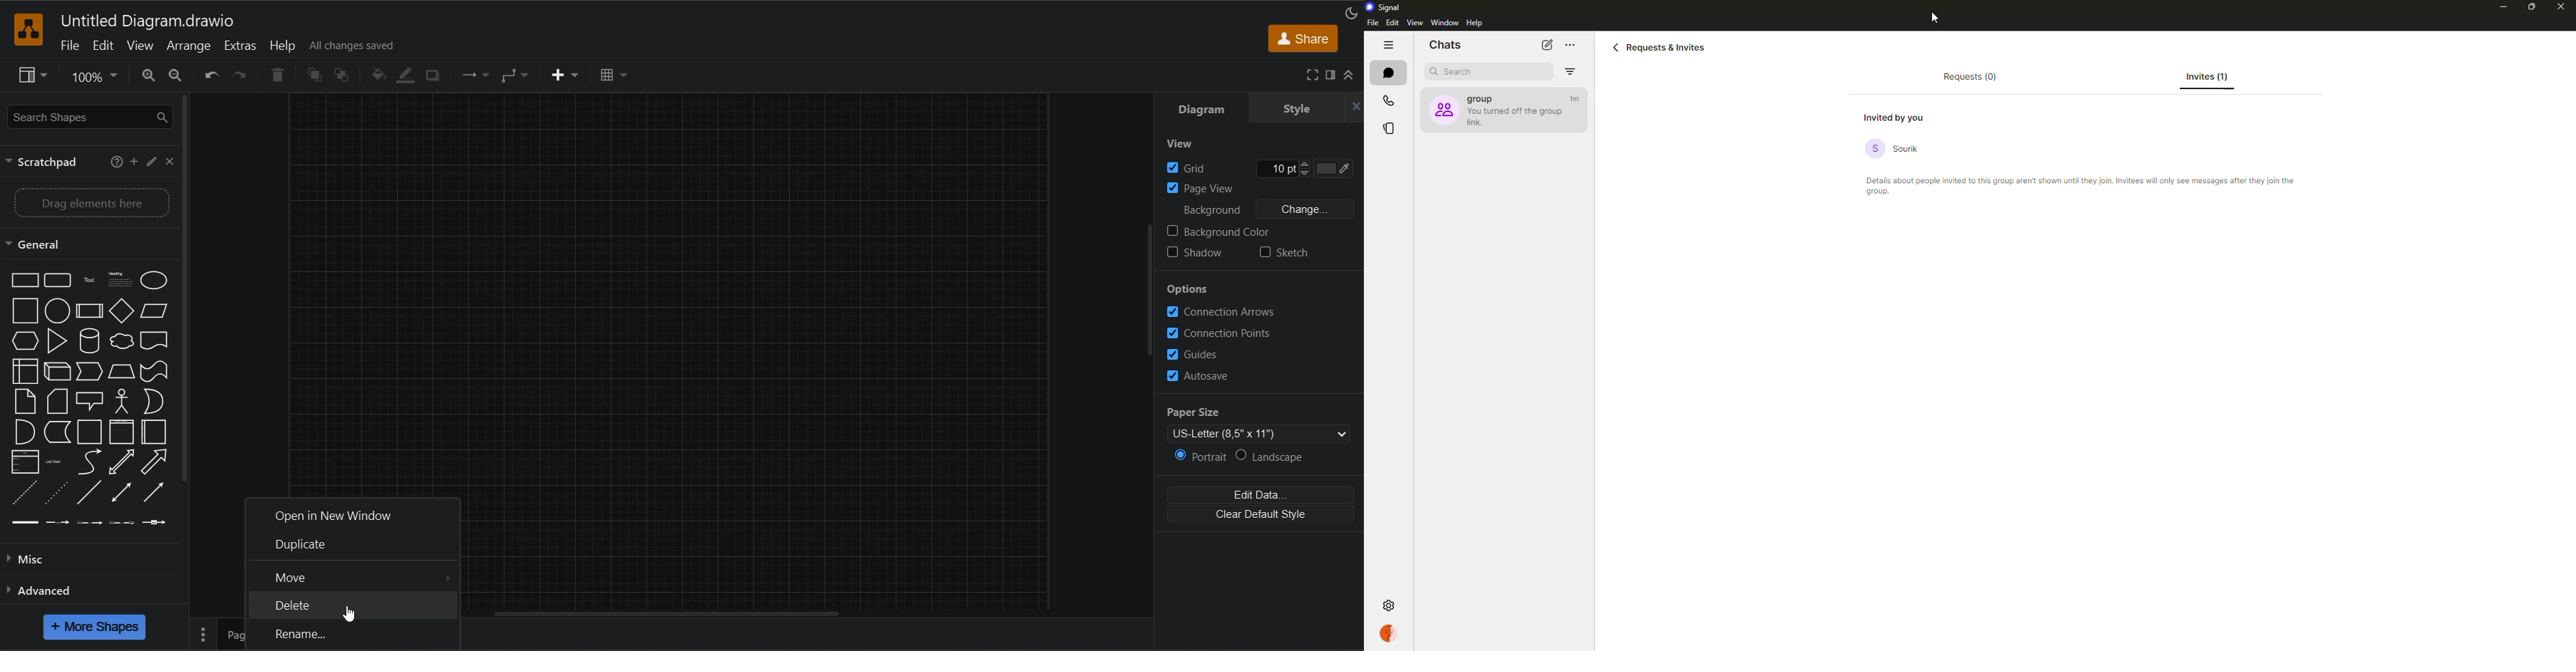  What do you see at coordinates (43, 244) in the screenshot?
I see `general` at bounding box center [43, 244].